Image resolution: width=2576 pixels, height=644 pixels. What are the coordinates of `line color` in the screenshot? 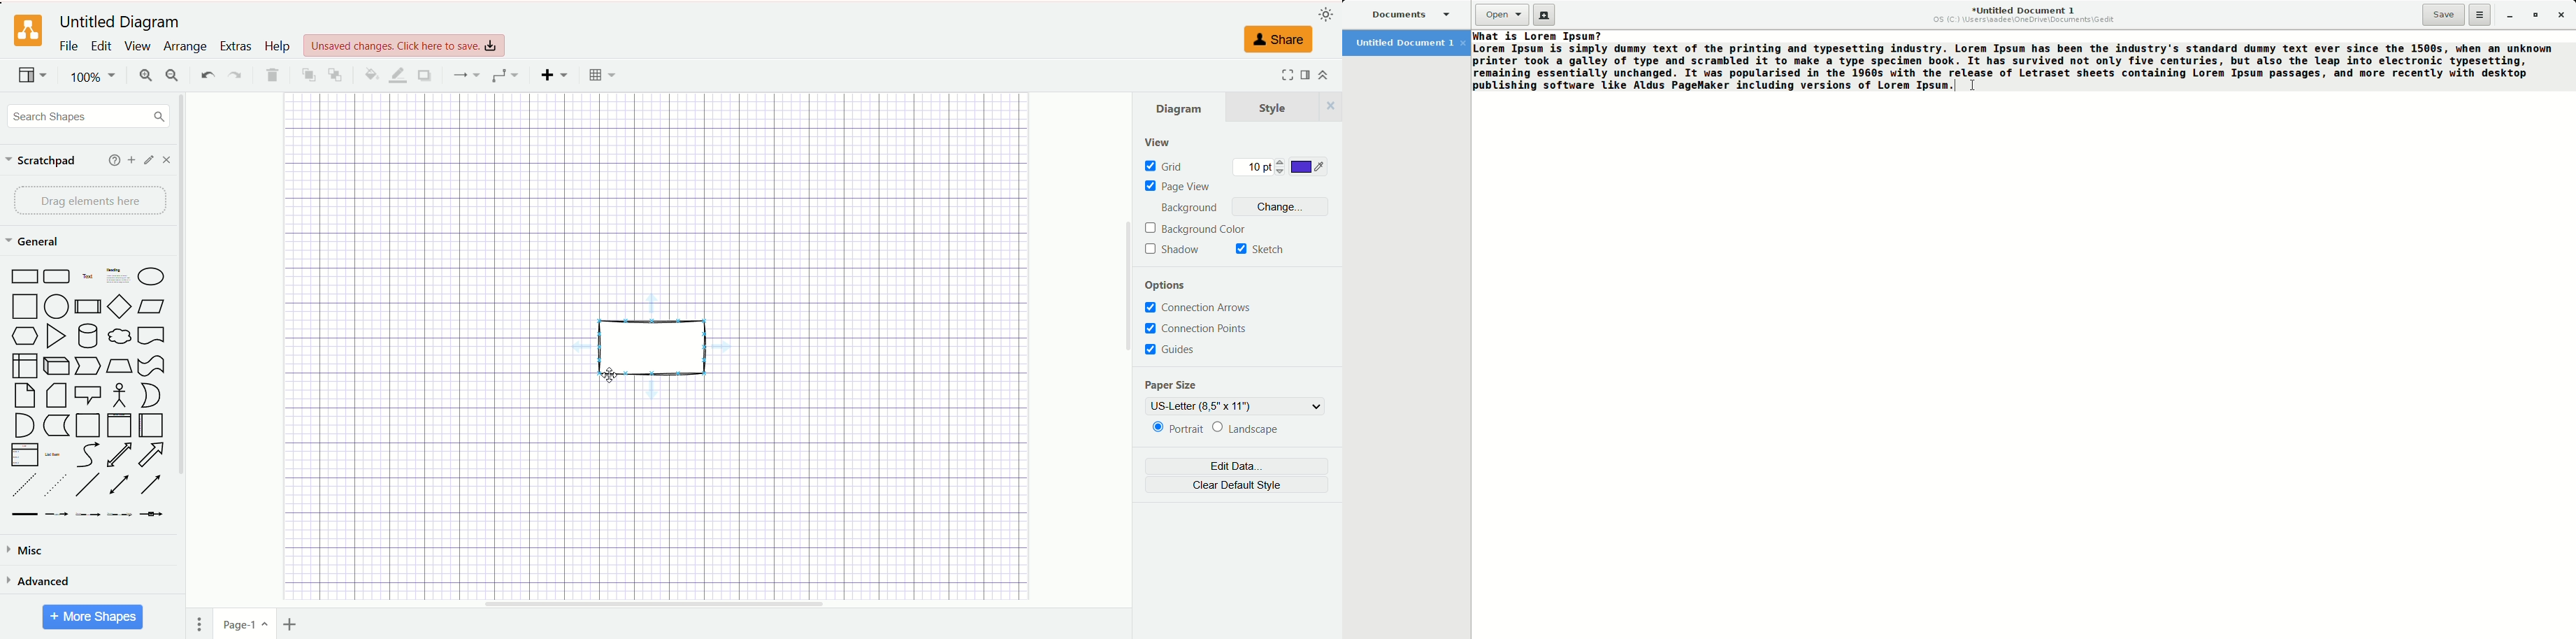 It's located at (396, 76).